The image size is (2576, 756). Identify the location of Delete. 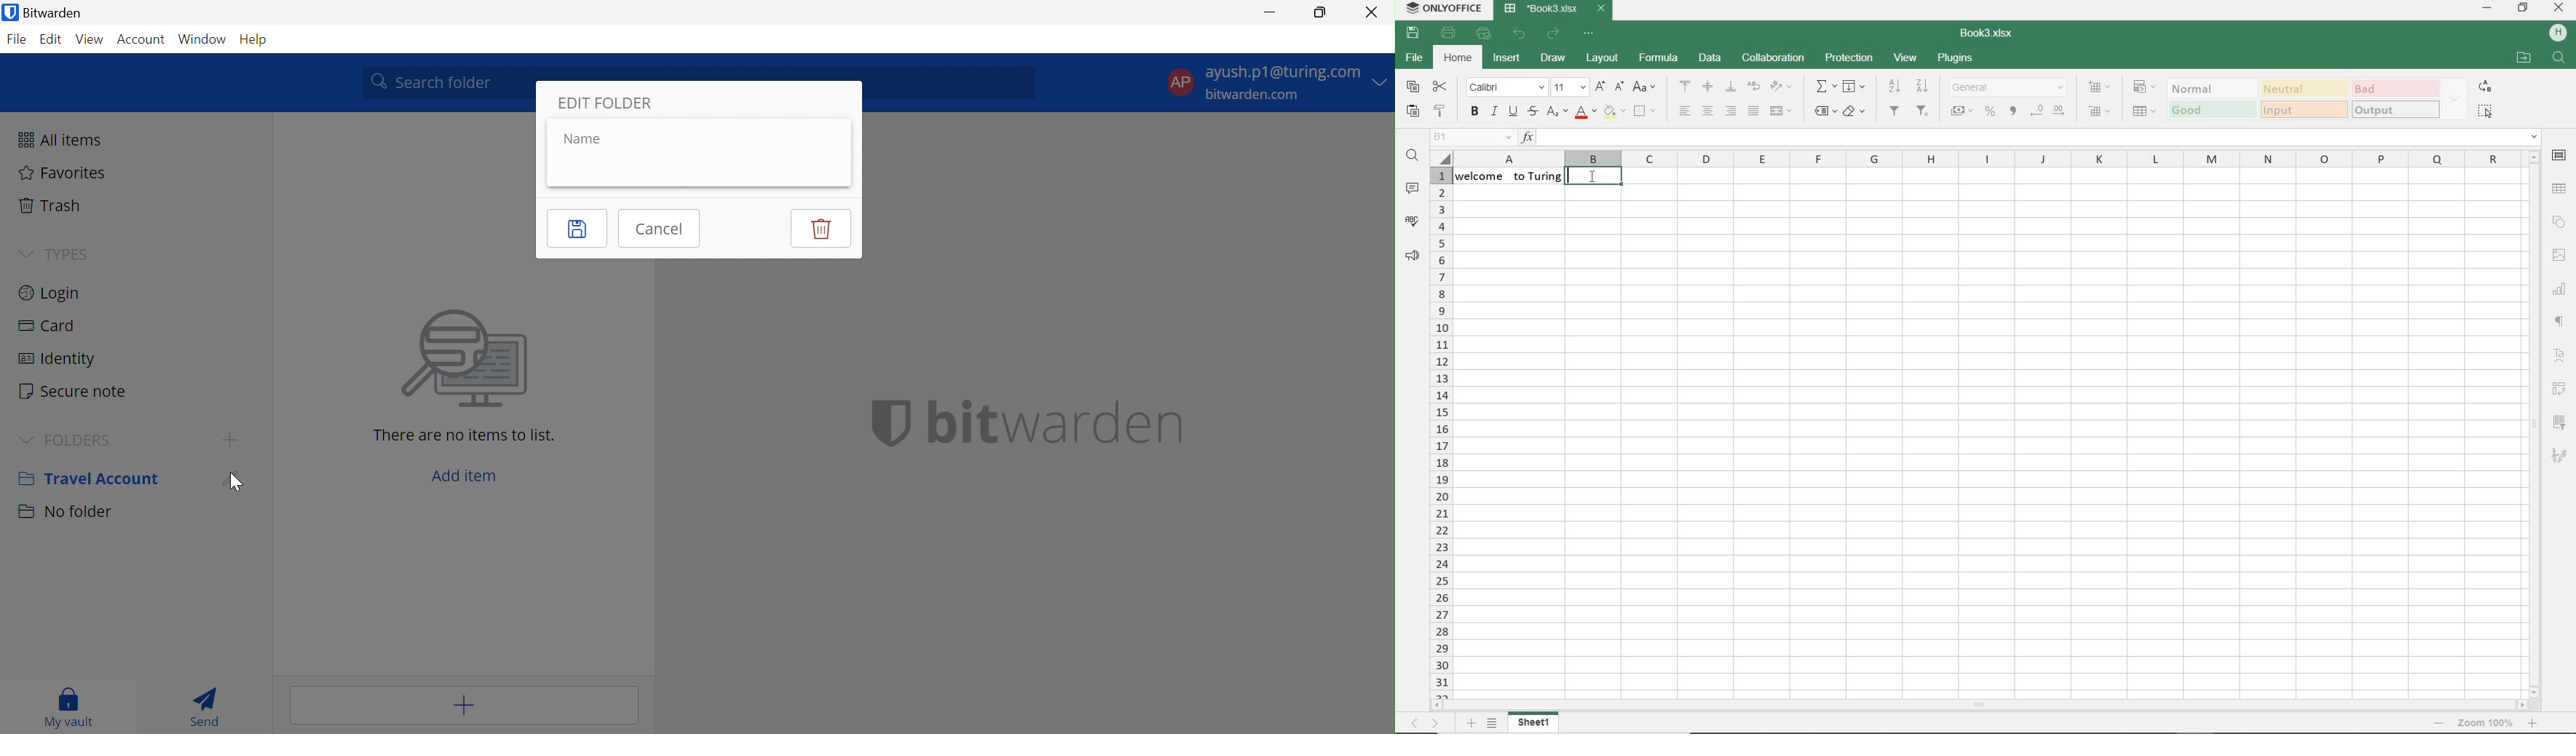
(819, 228).